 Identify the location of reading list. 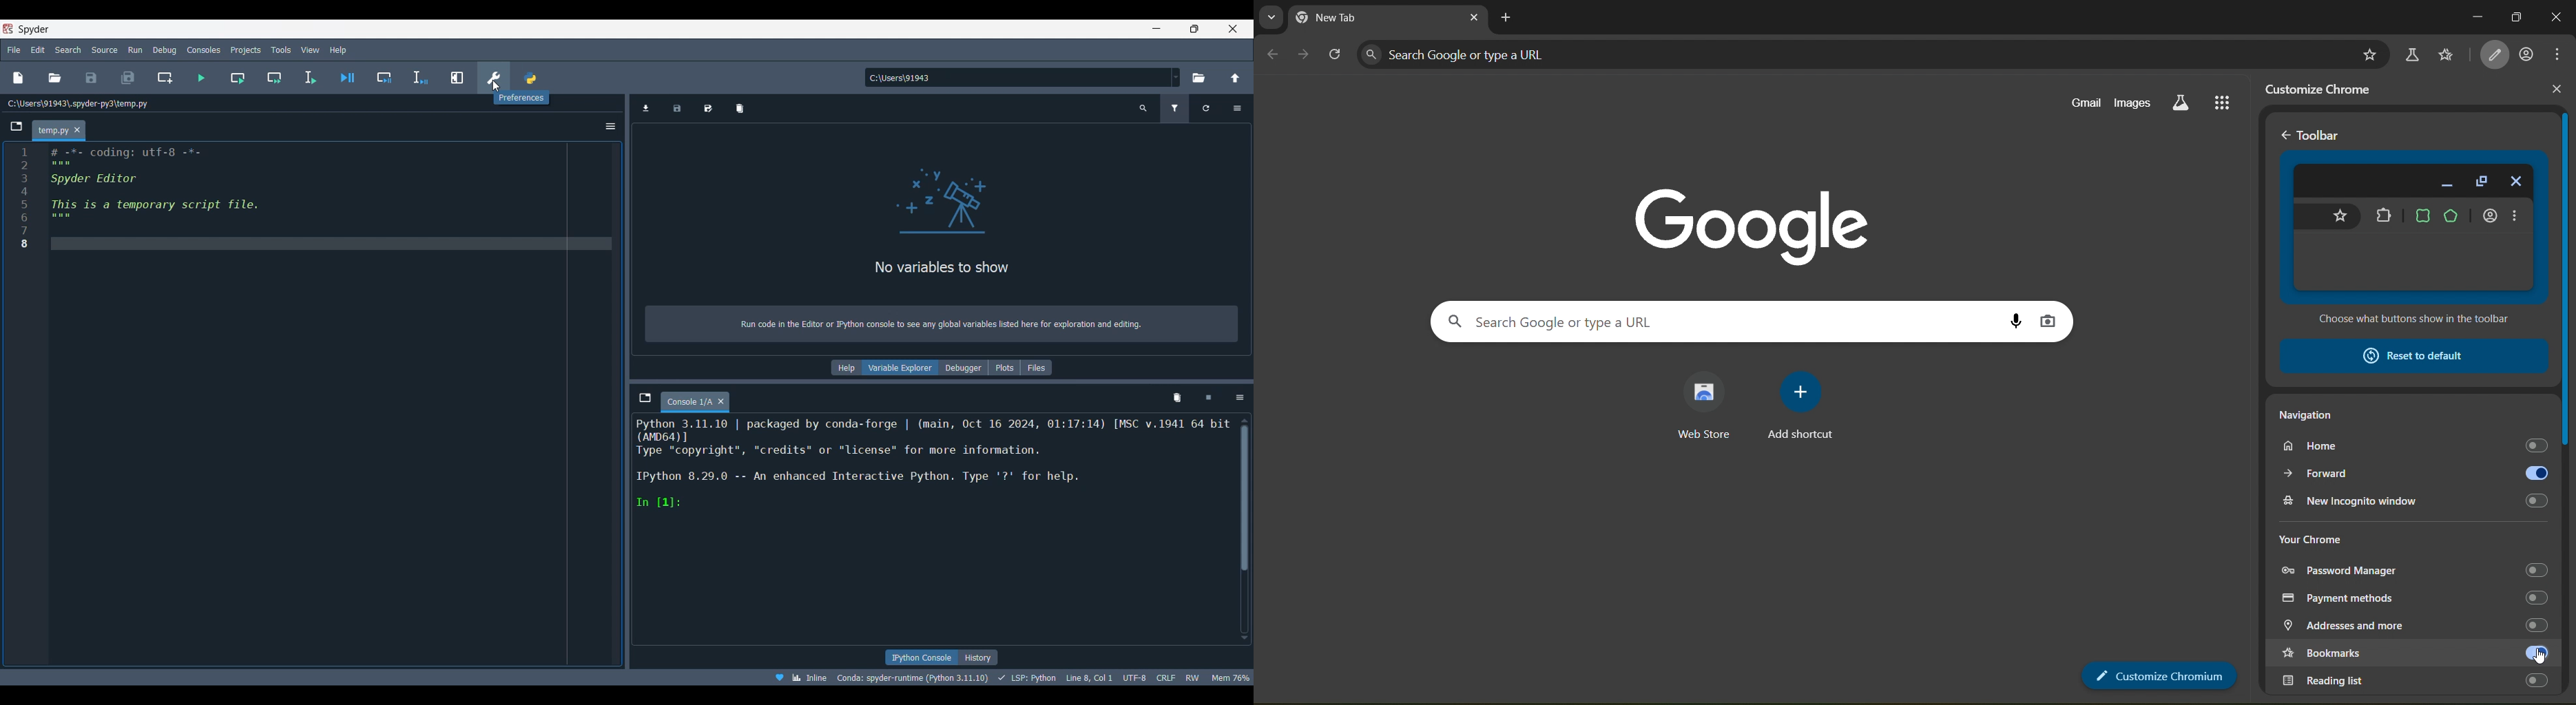
(2416, 679).